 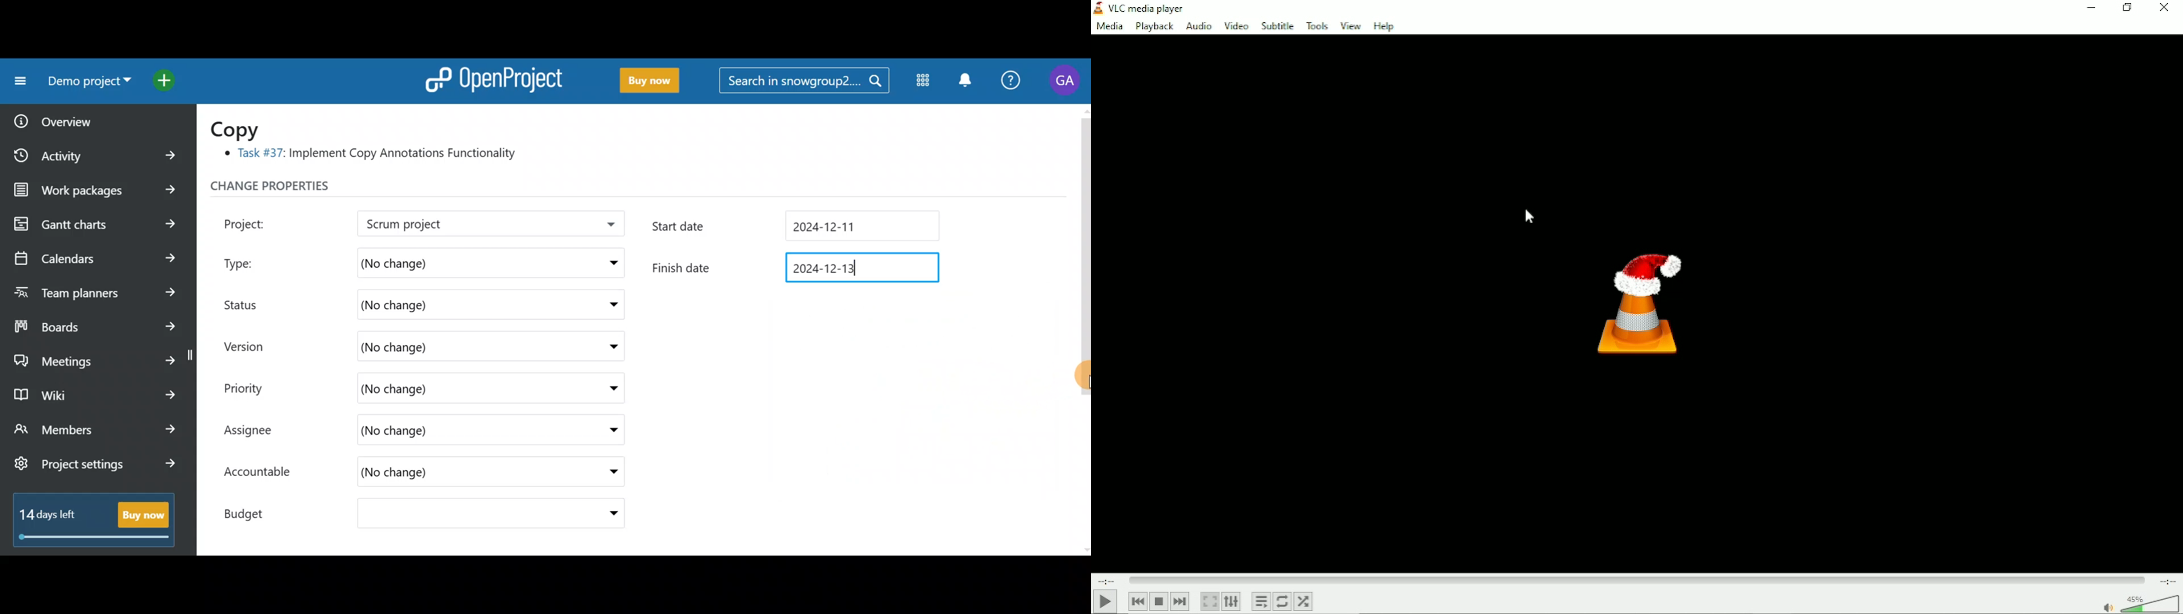 What do you see at coordinates (610, 305) in the screenshot?
I see `Status drop down` at bounding box center [610, 305].